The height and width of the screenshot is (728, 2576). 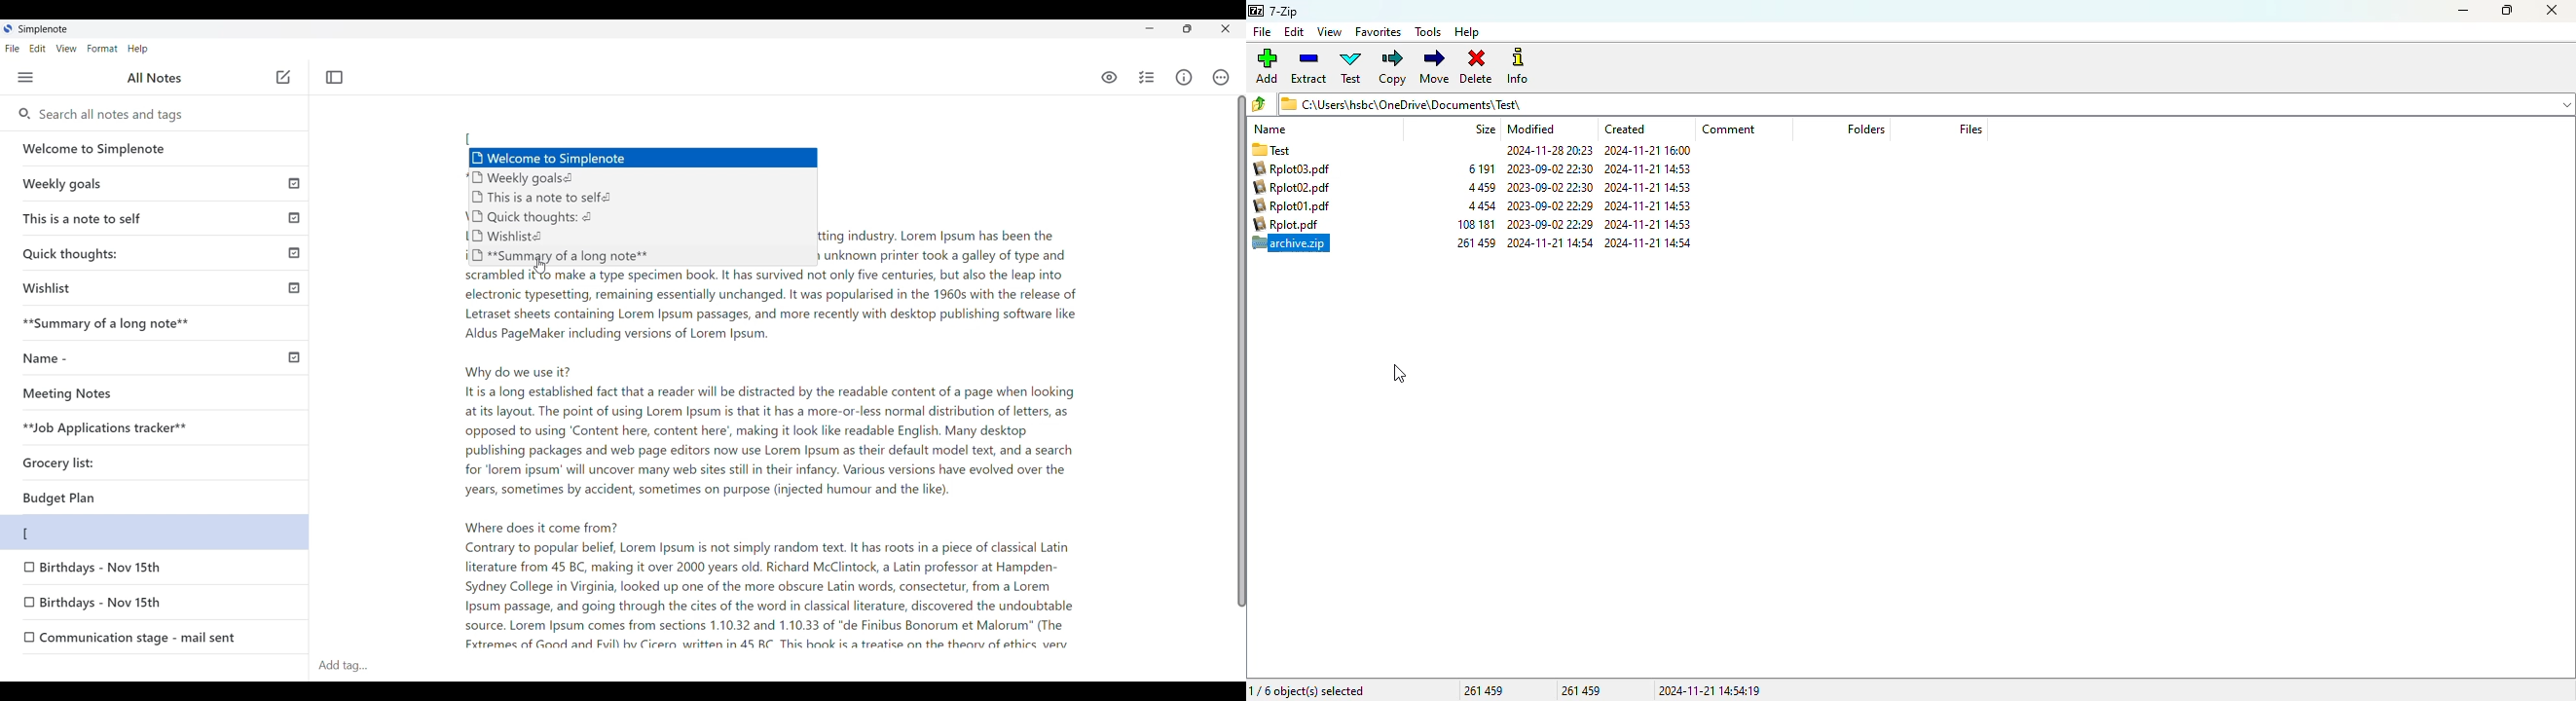 I want to click on name, so click(x=1270, y=129).